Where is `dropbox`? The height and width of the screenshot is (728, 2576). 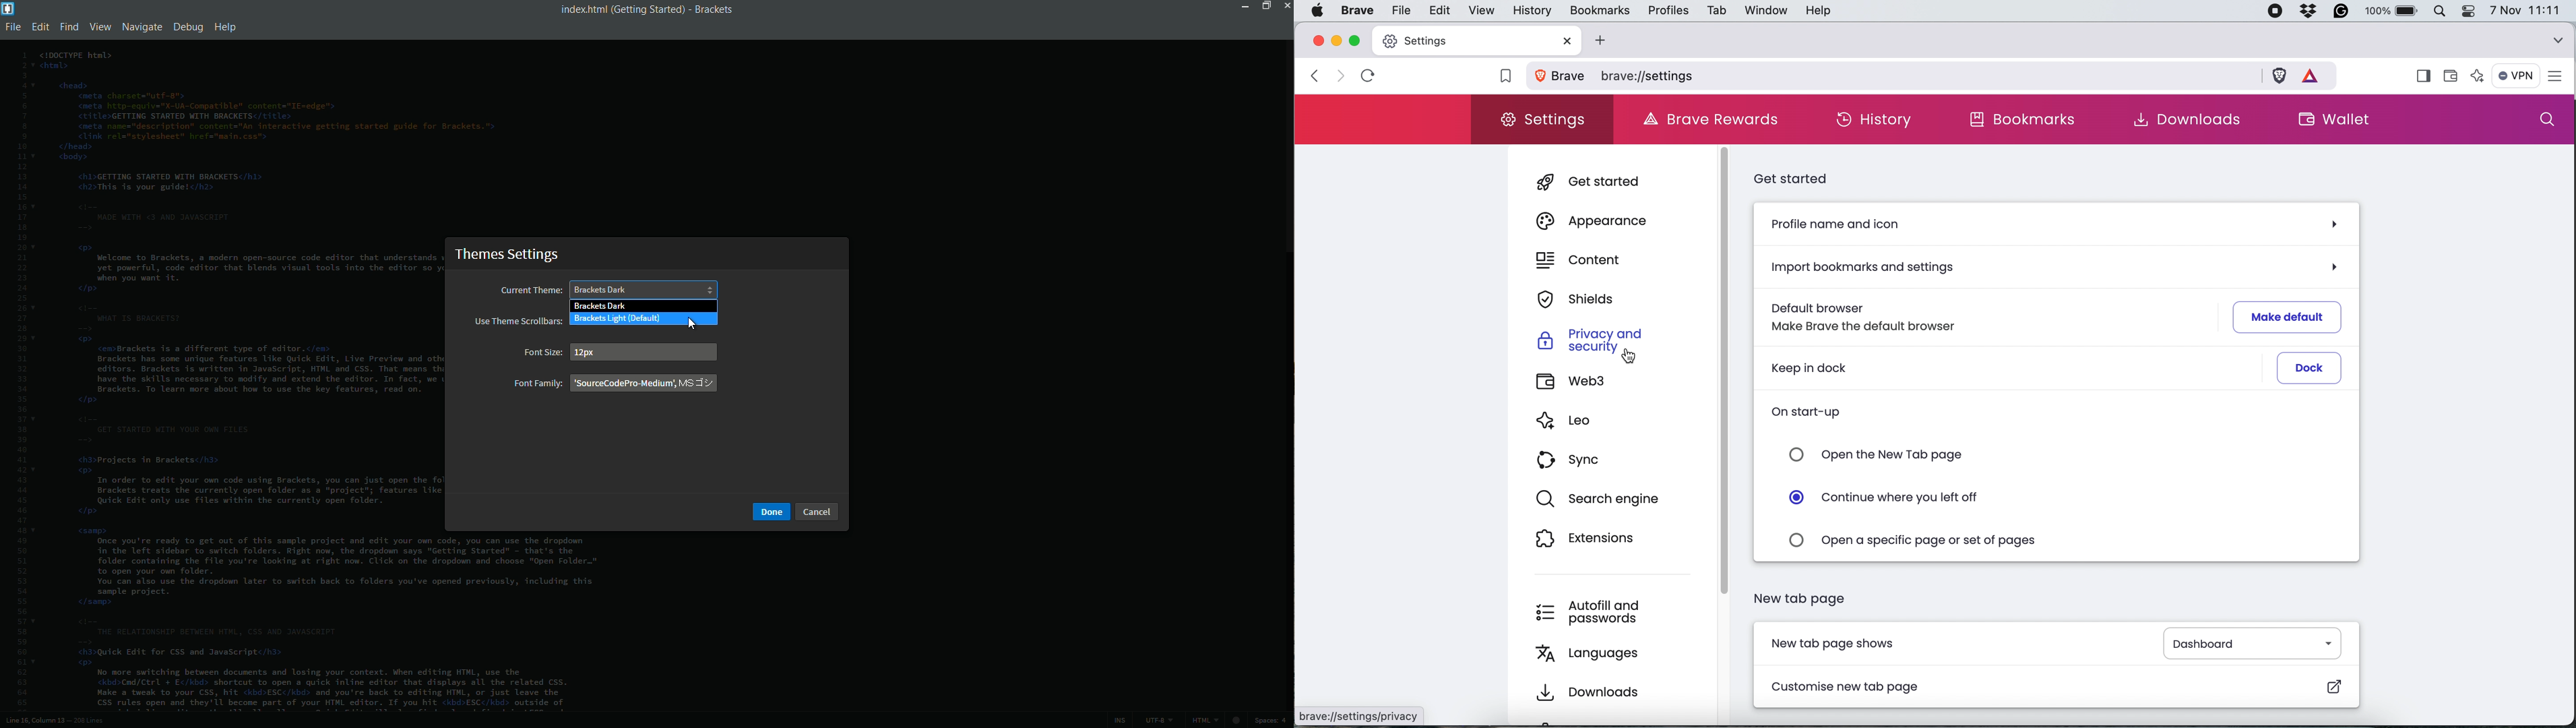 dropbox is located at coordinates (2313, 12).